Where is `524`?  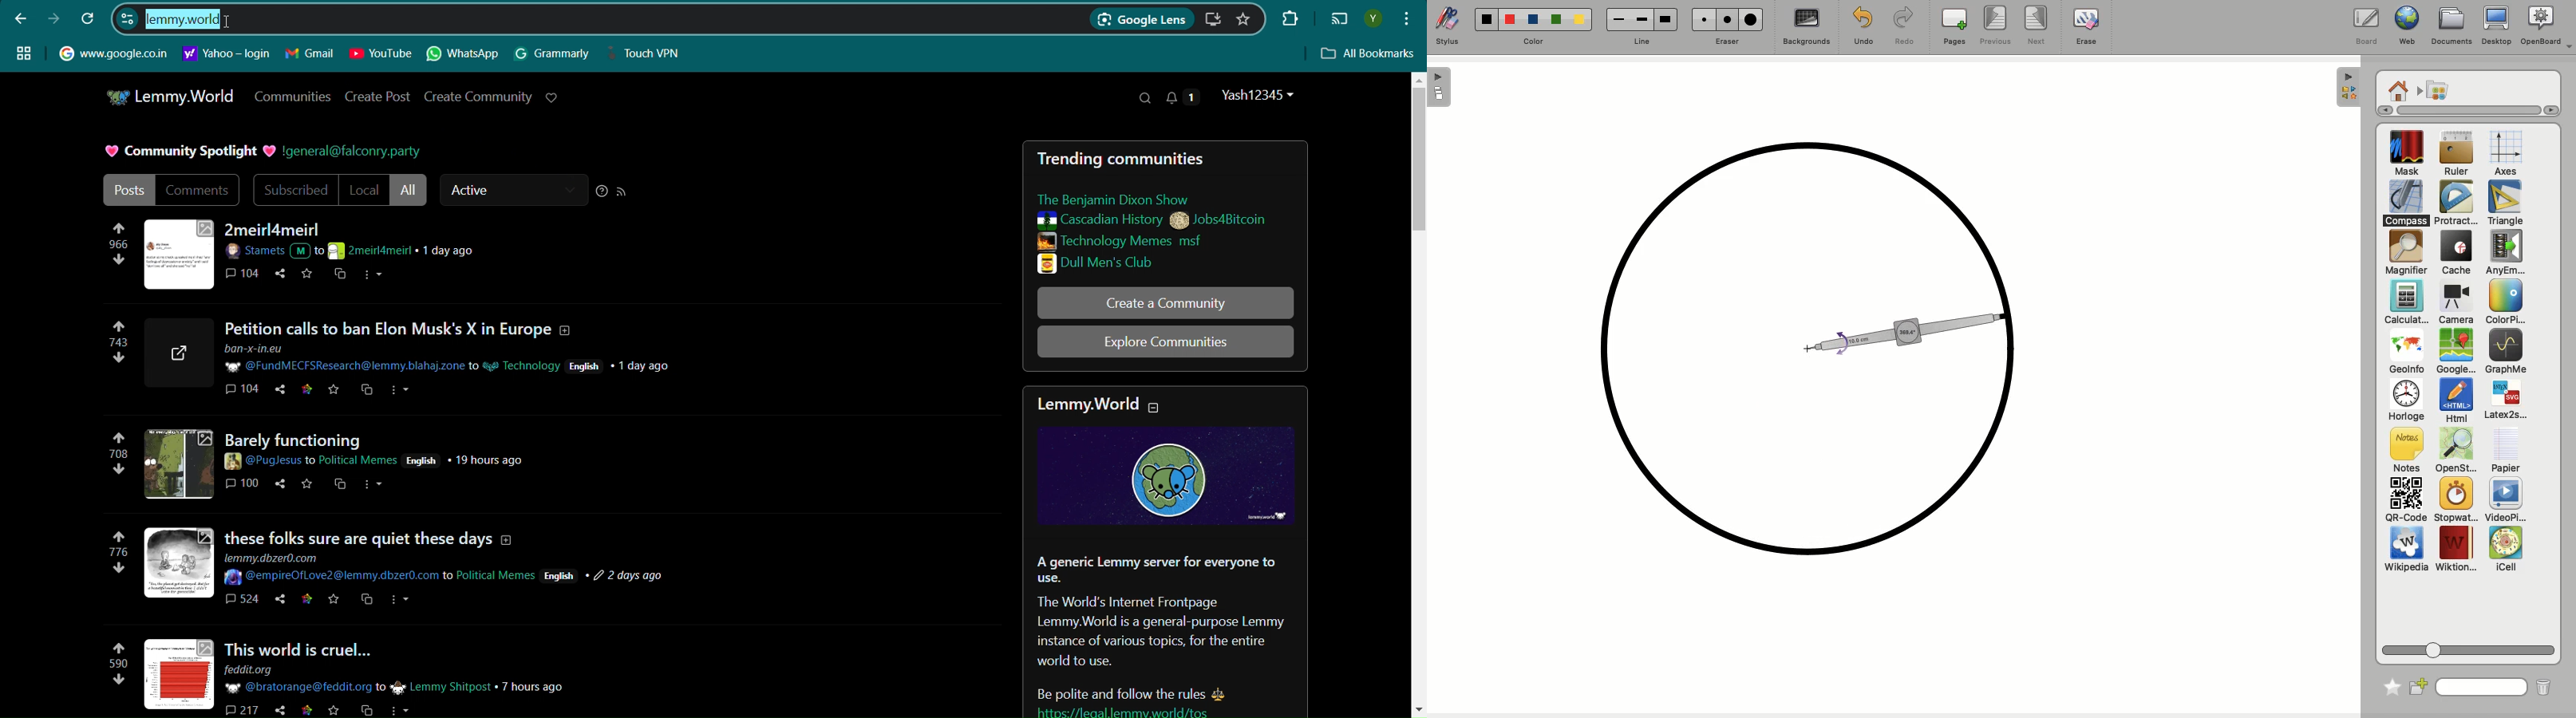 524 is located at coordinates (241, 603).